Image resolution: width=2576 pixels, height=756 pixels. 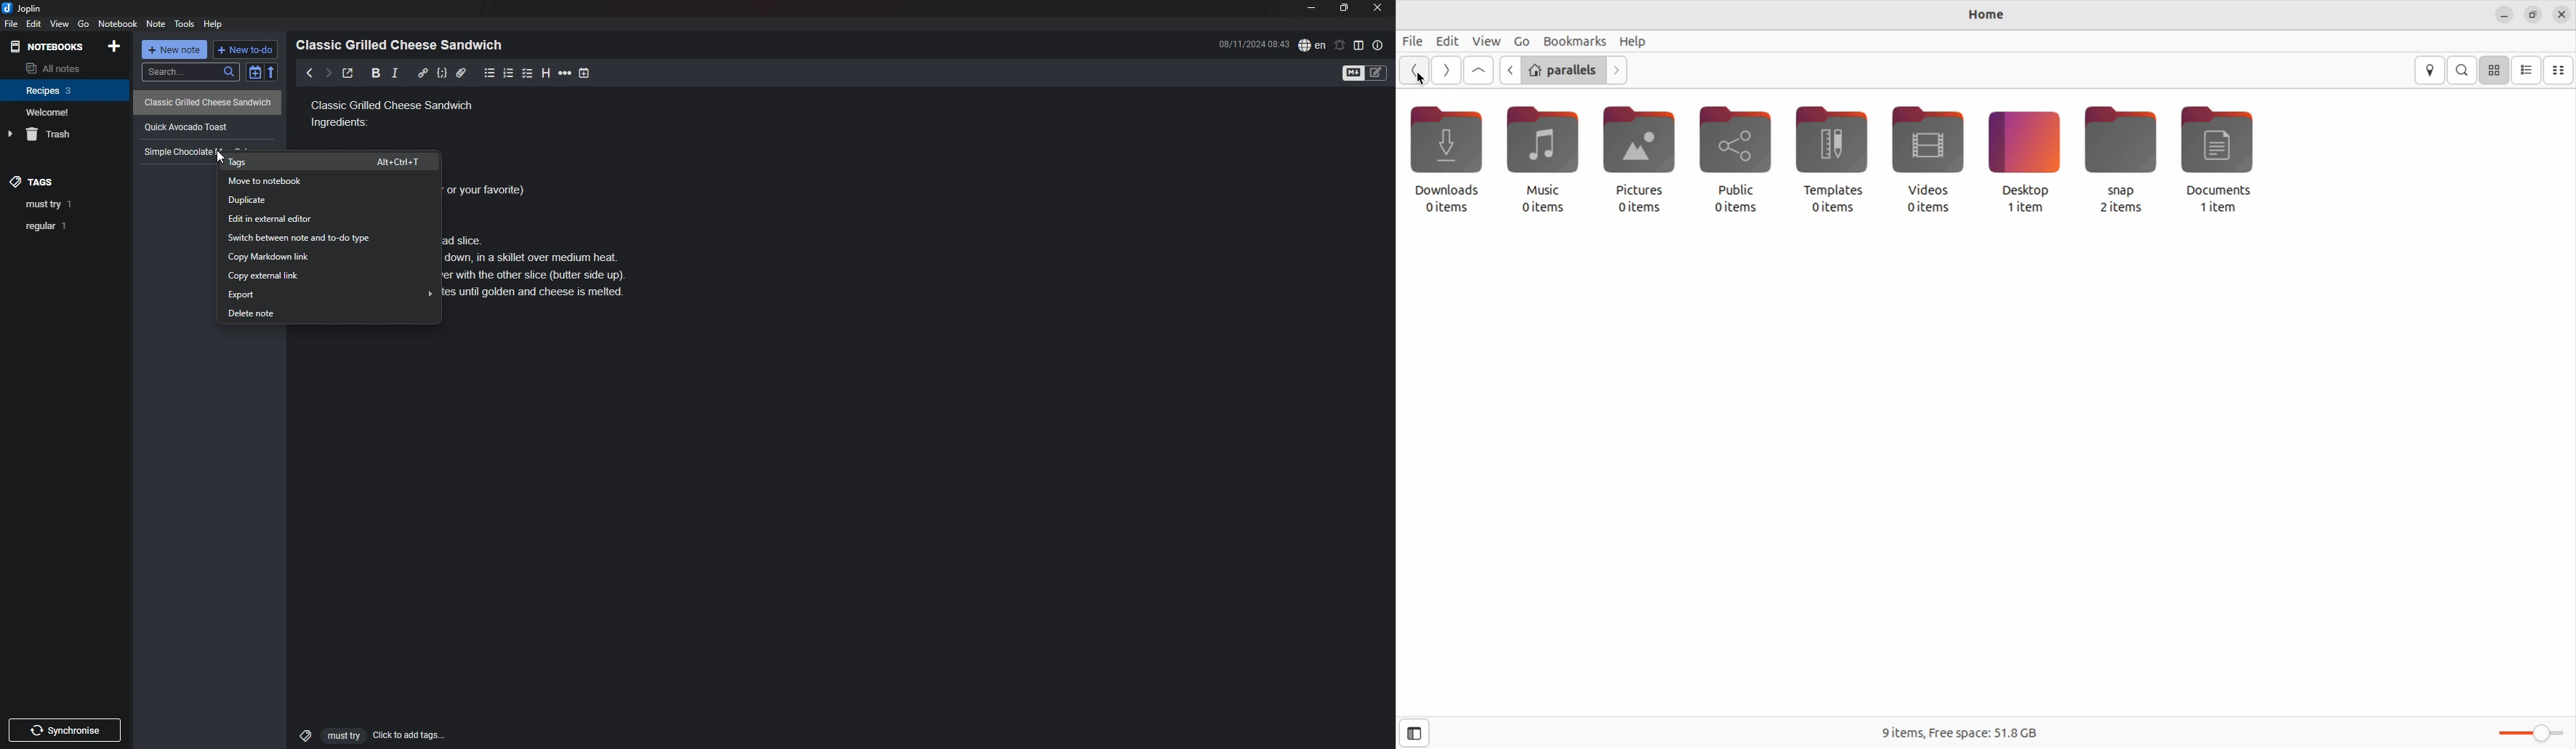 I want to click on Copy external link, so click(x=329, y=275).